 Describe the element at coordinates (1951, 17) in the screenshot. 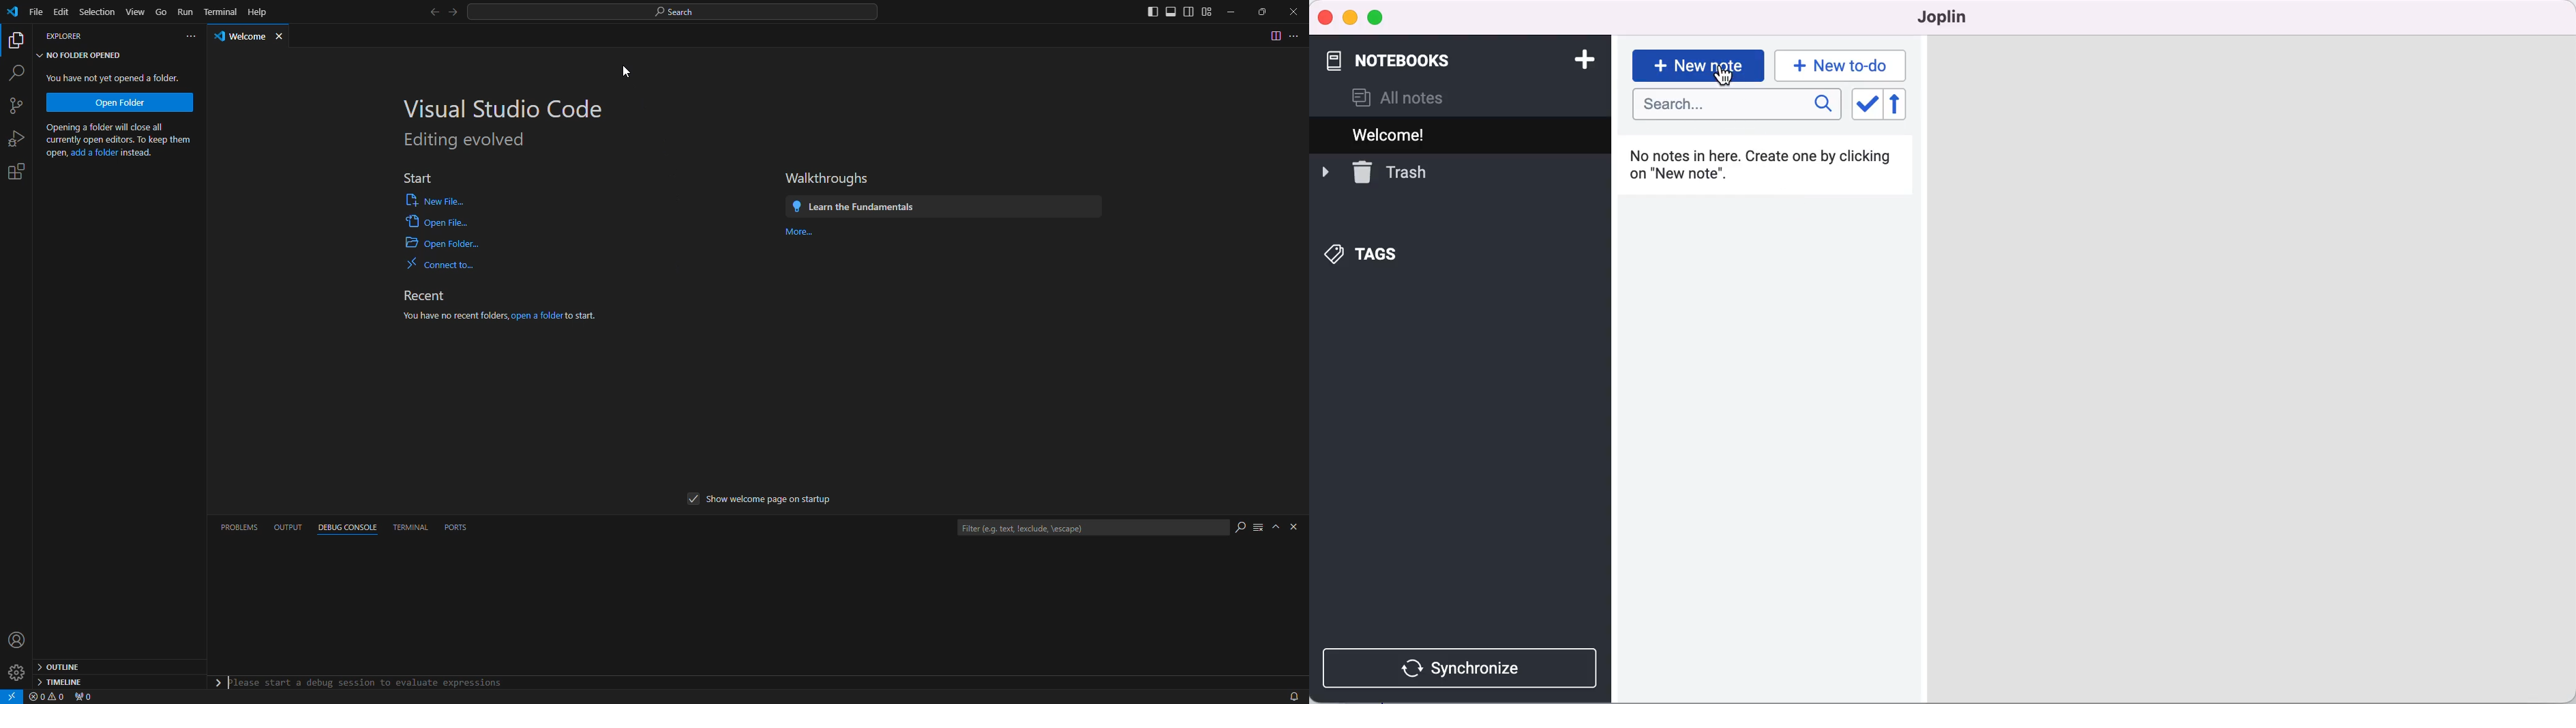

I see `joplin` at that location.